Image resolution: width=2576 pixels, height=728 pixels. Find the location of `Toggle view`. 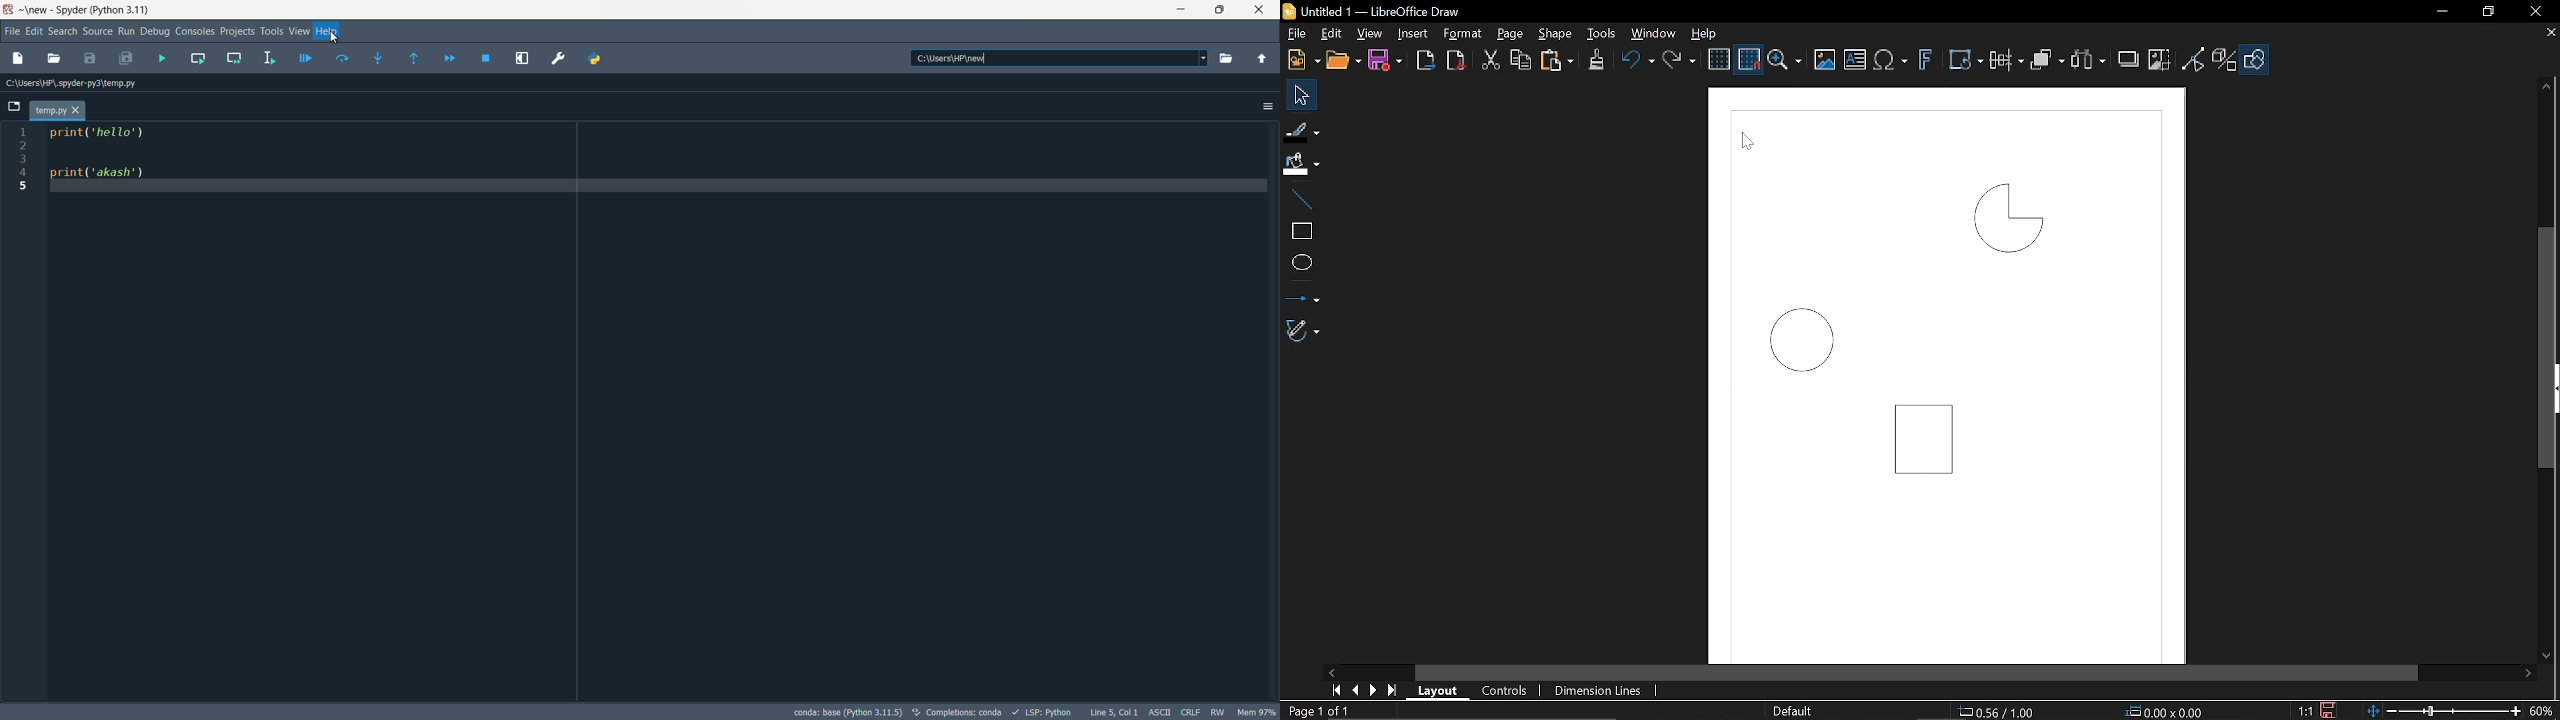

Toggle view is located at coordinates (2193, 58).